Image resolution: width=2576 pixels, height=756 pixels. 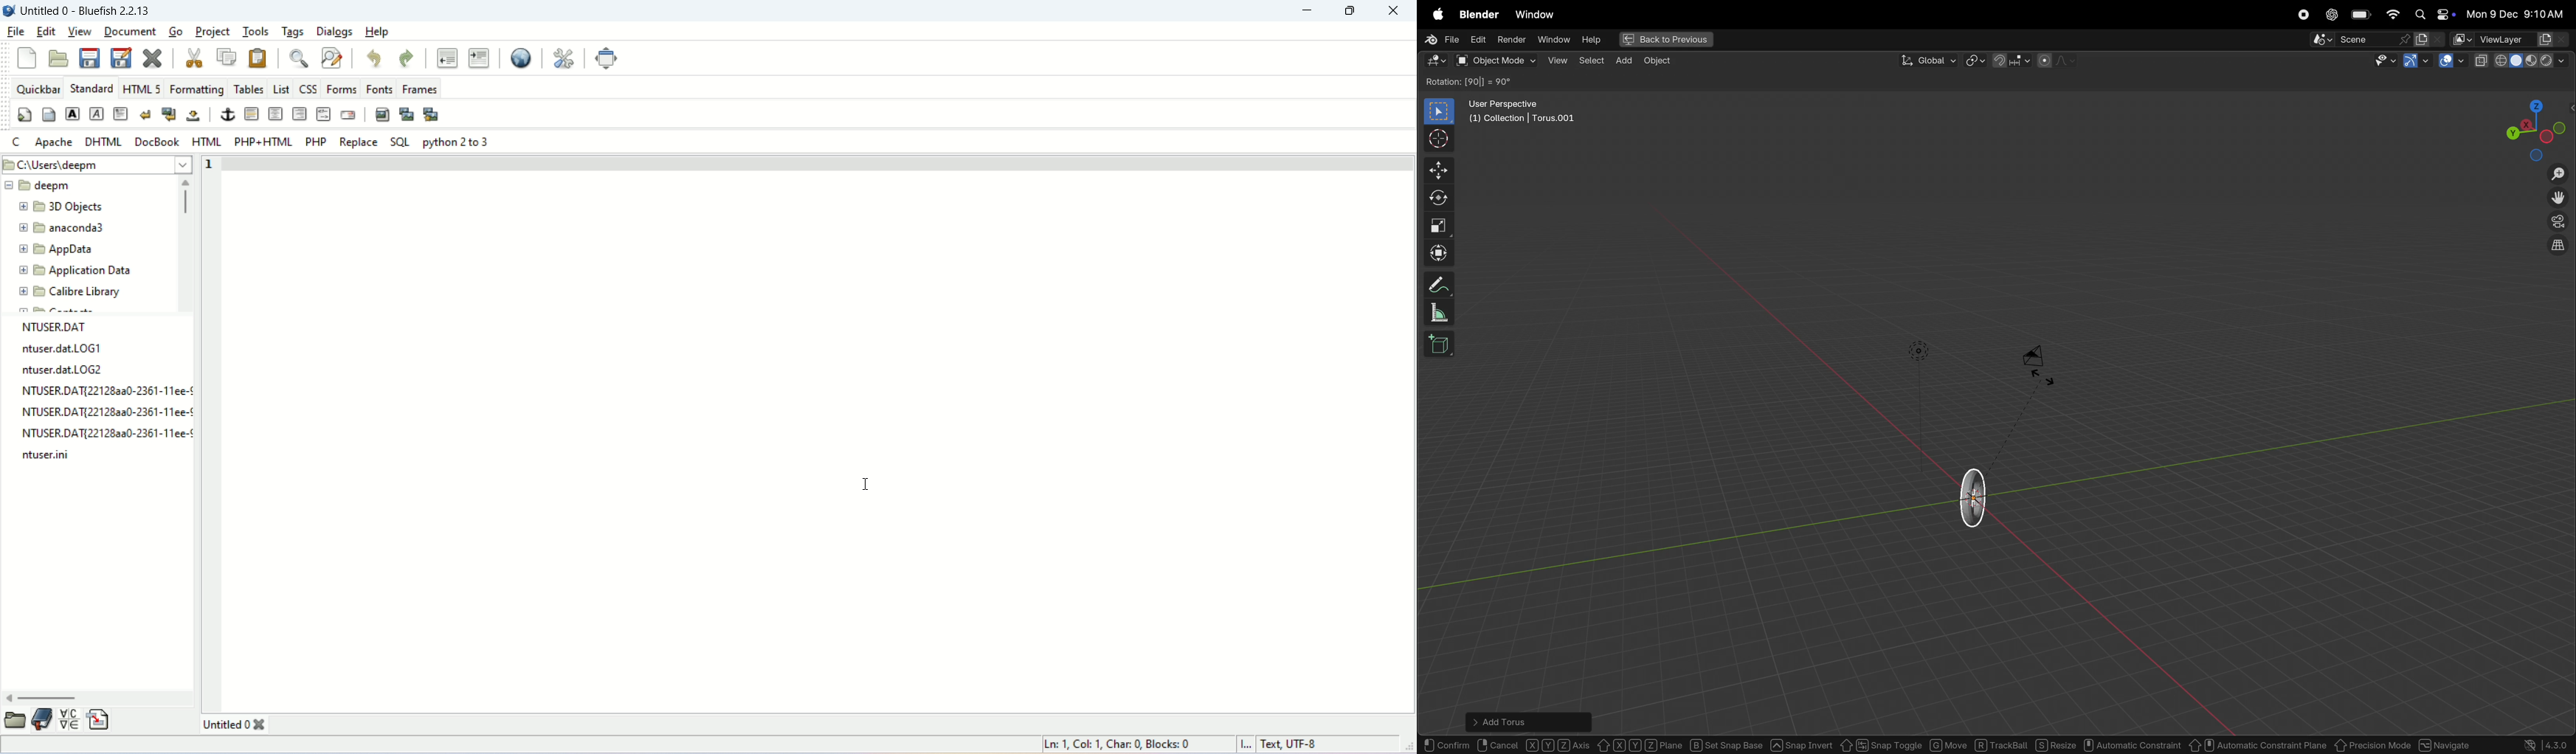 I want to click on snap invert, so click(x=1801, y=743).